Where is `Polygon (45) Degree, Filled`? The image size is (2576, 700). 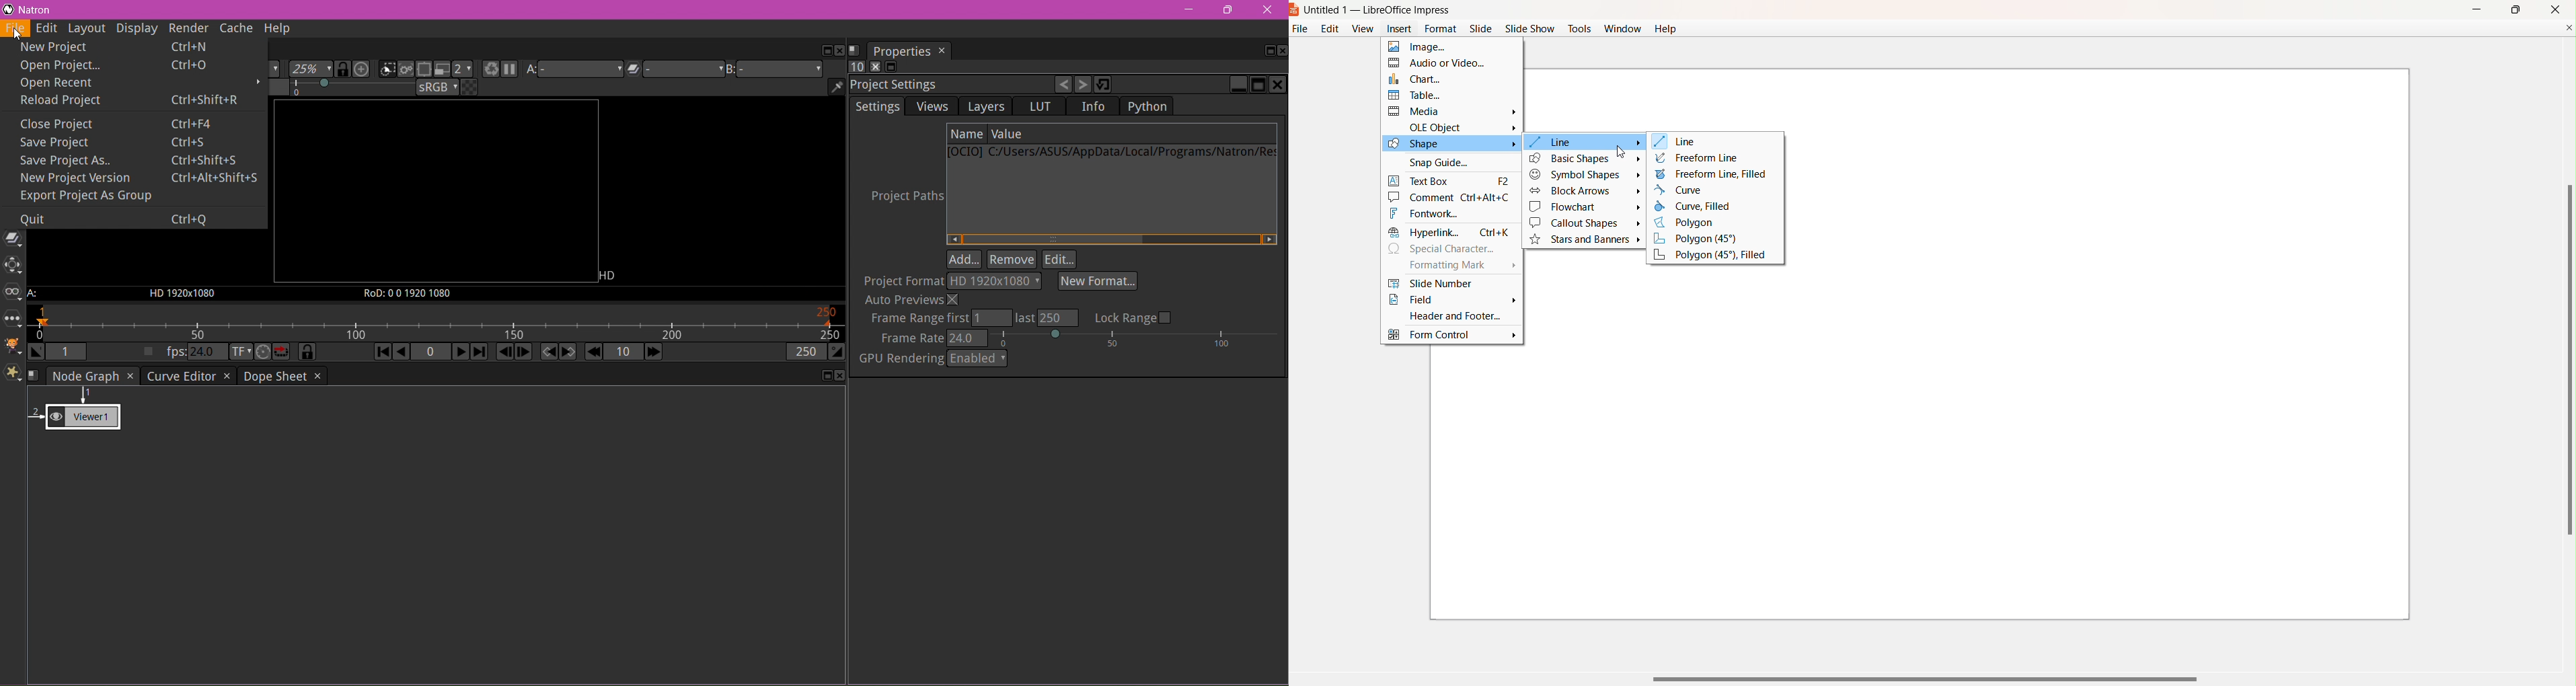 Polygon (45) Degree, Filled is located at coordinates (1711, 256).